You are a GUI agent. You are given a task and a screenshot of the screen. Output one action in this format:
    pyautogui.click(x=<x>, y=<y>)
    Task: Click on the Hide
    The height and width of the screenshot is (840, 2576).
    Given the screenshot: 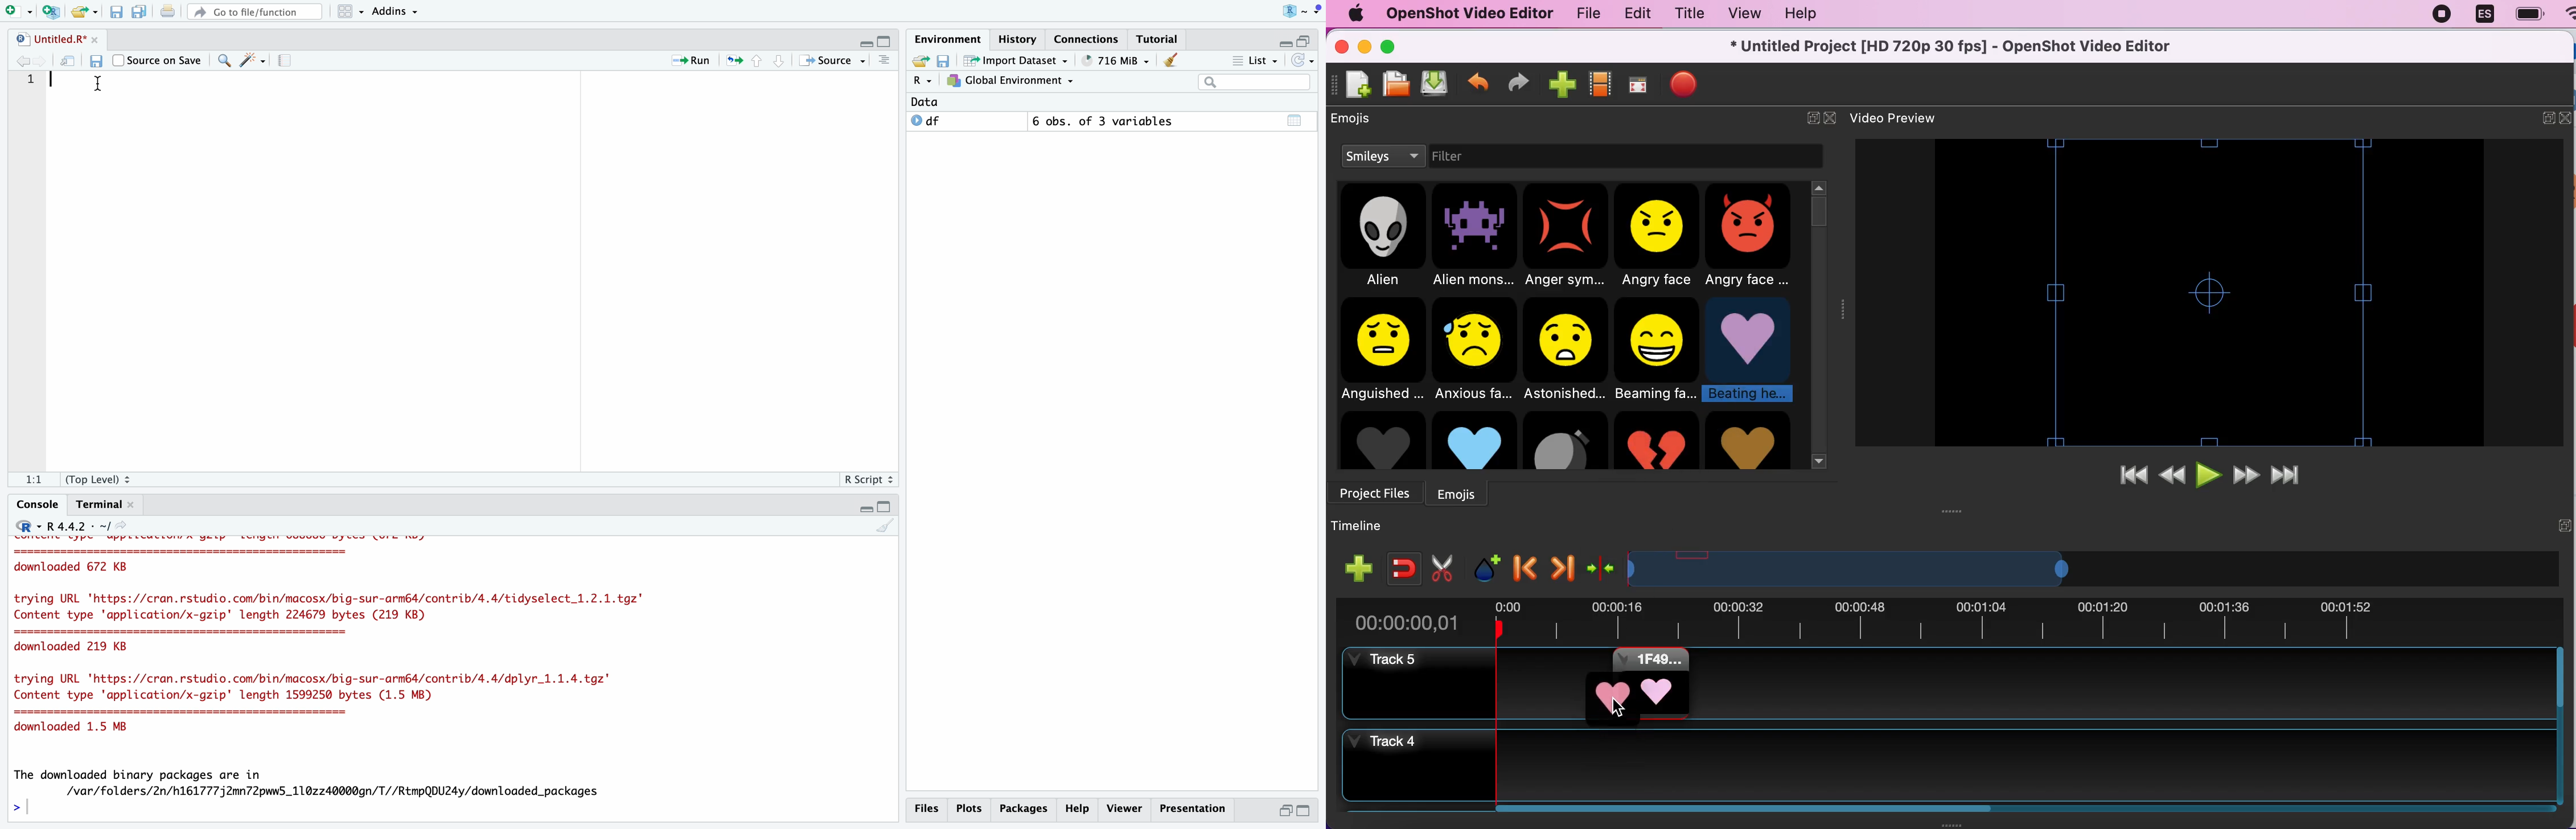 What is the action you would take?
    pyautogui.click(x=865, y=42)
    